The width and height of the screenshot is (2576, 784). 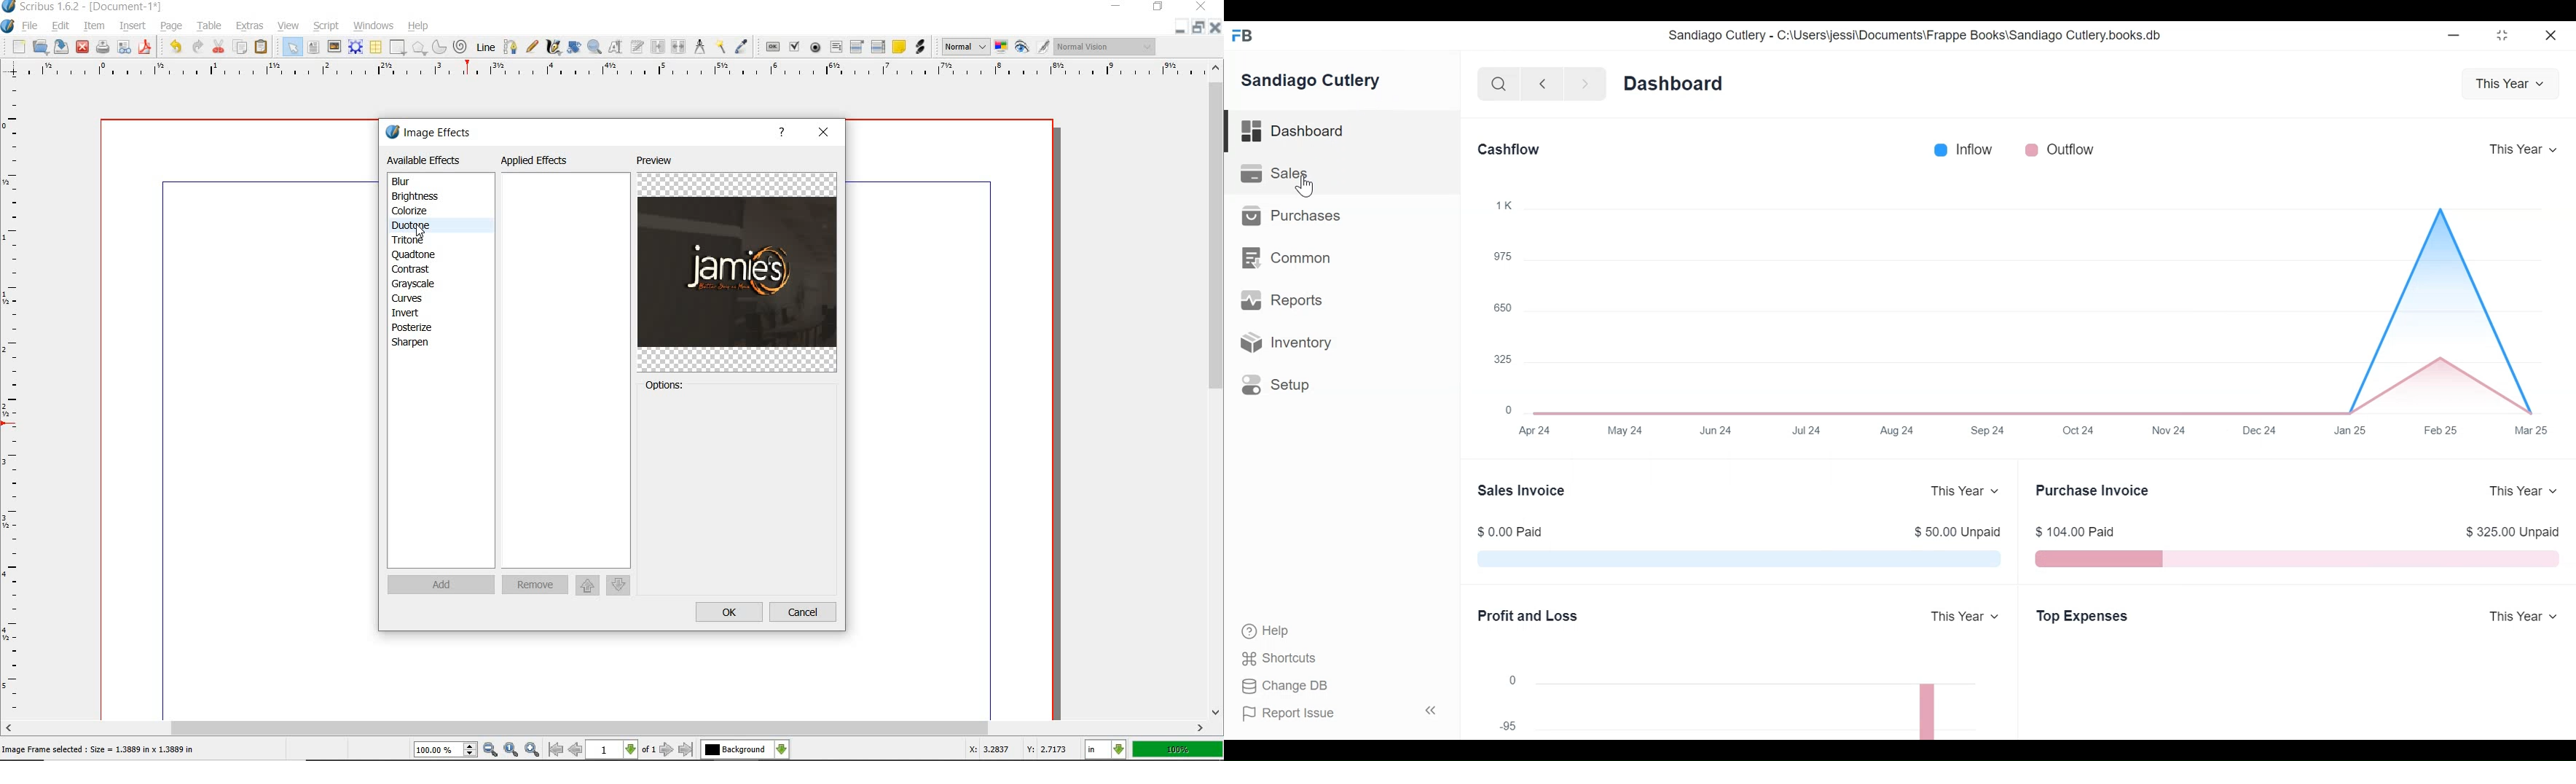 What do you see at coordinates (817, 47) in the screenshot?
I see `pdf radio button` at bounding box center [817, 47].